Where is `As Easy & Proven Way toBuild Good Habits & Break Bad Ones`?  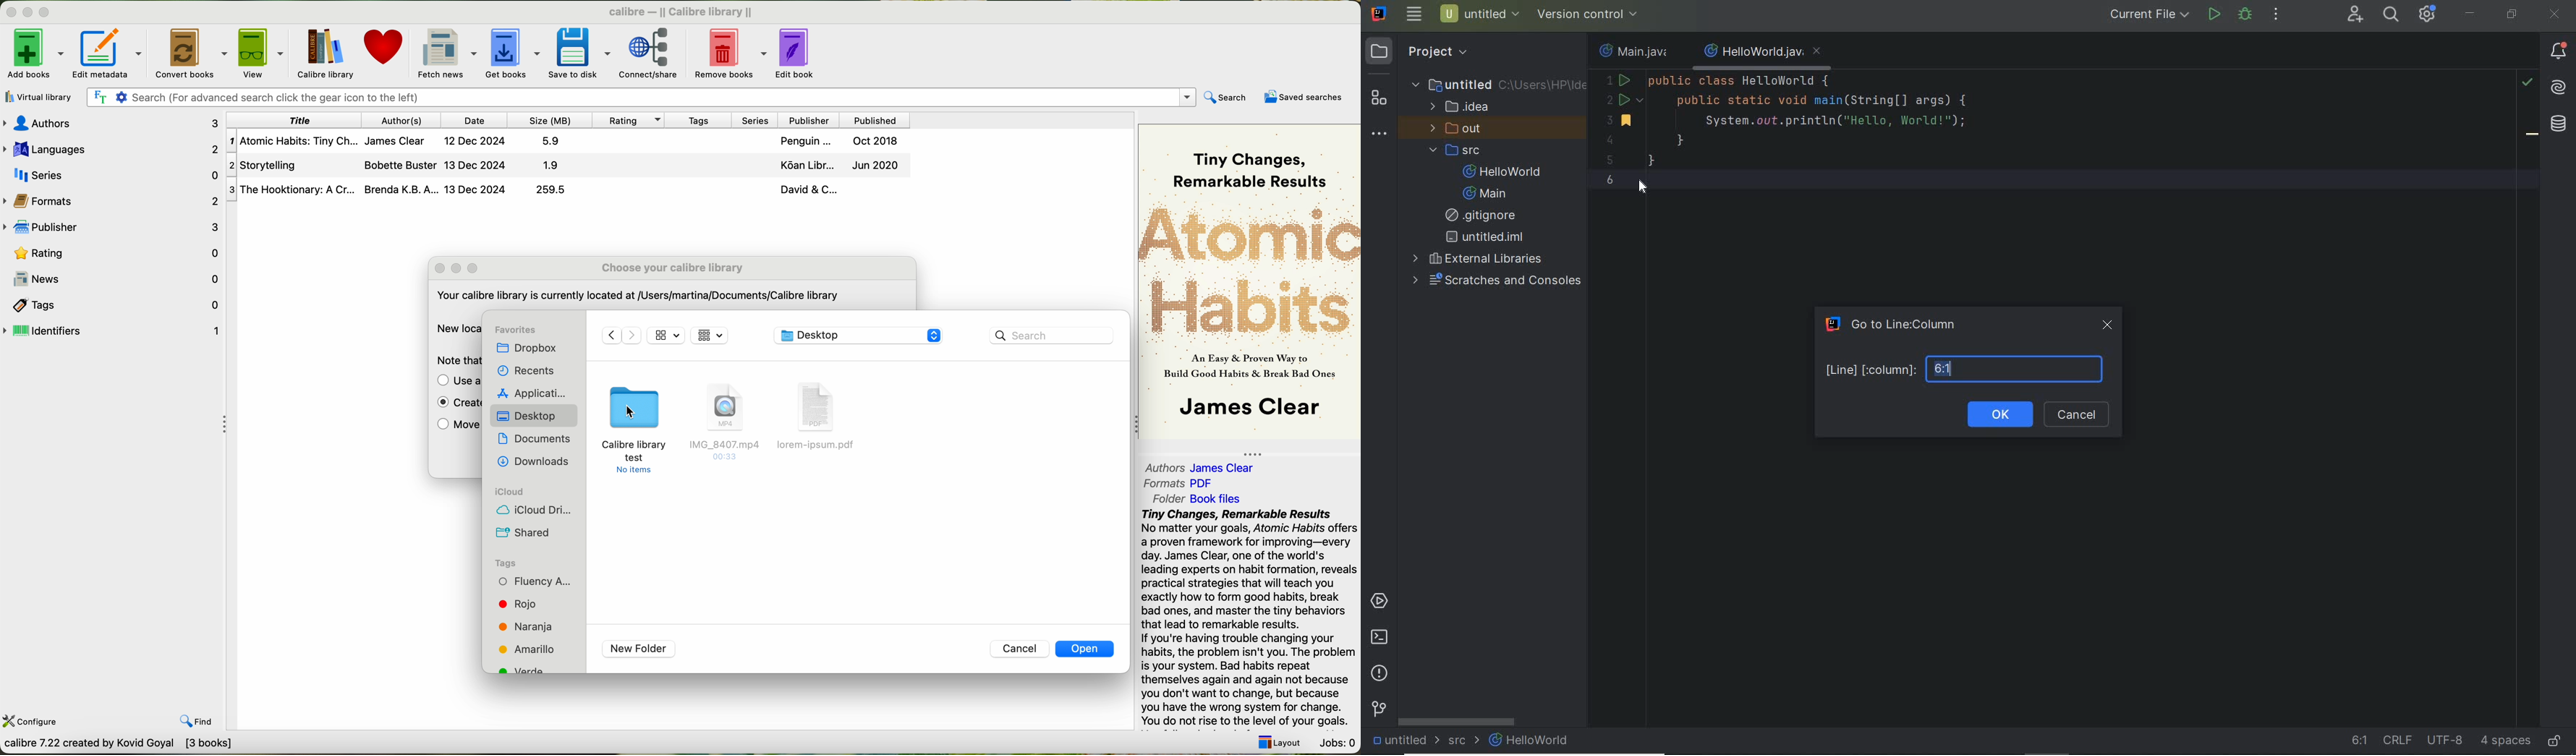 As Easy & Proven Way toBuild Good Habits & Break Bad Ones is located at coordinates (1245, 367).